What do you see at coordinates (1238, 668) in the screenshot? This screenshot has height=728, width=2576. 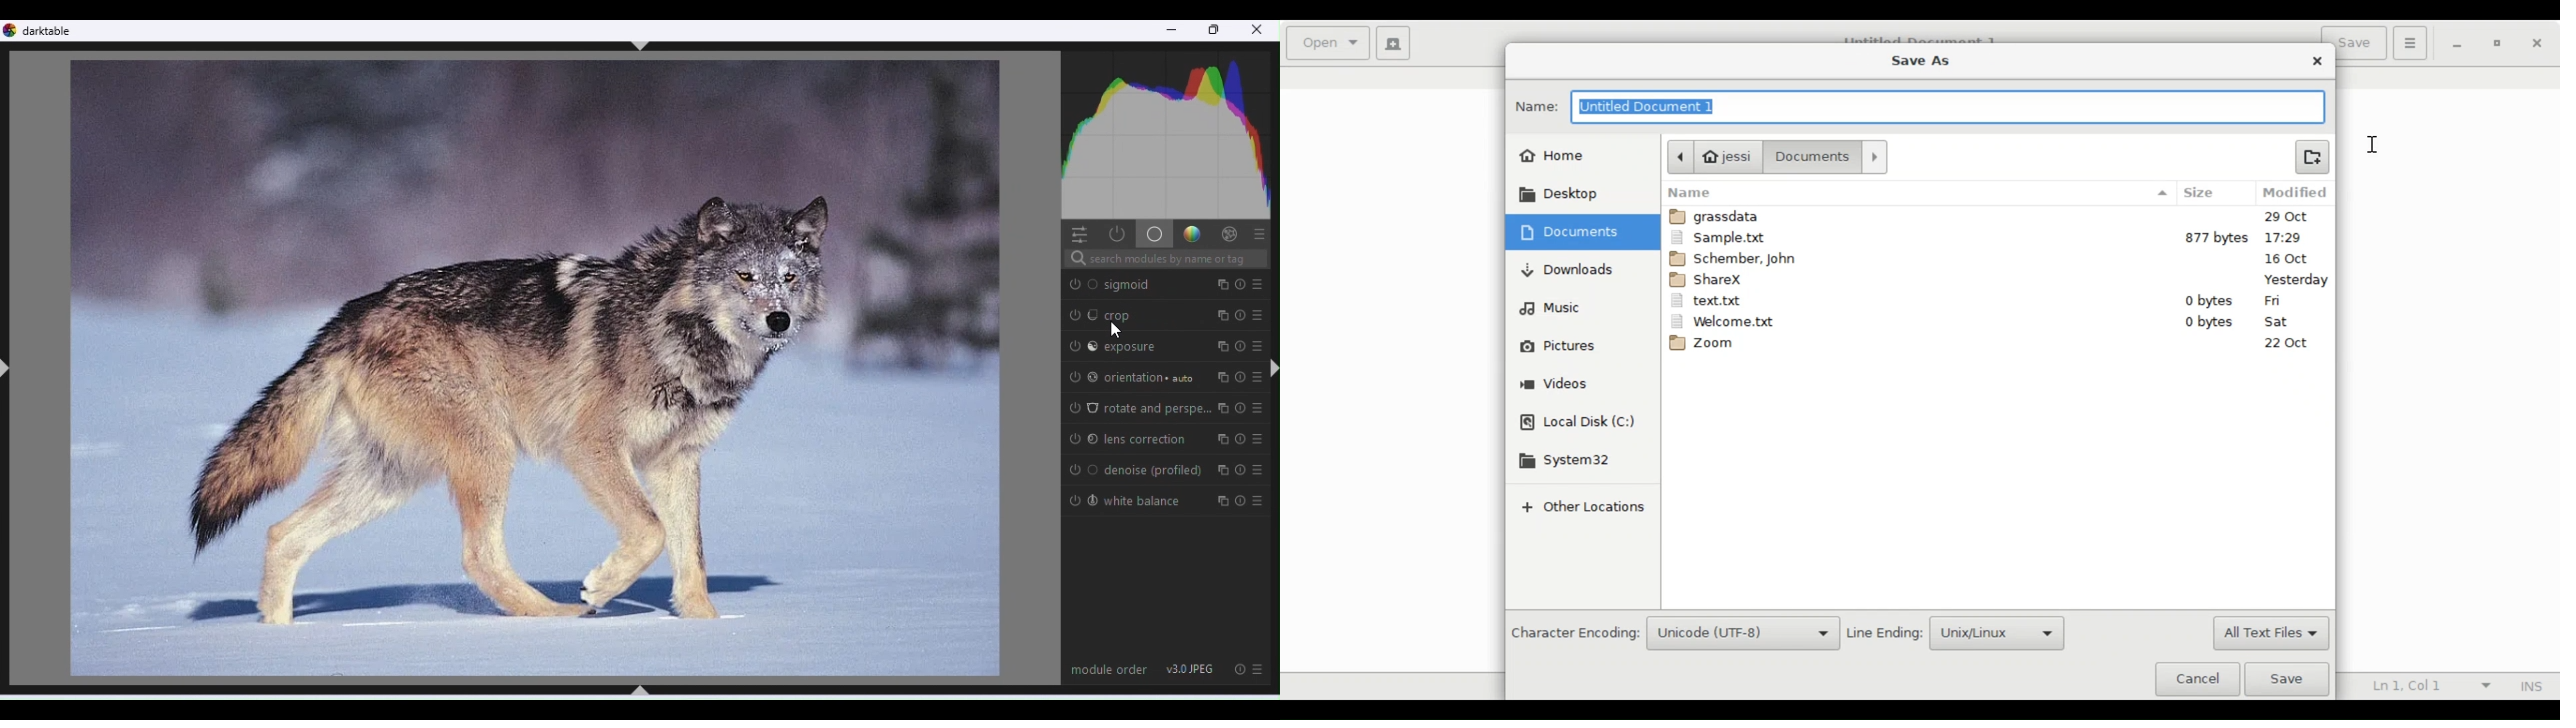 I see `Reset` at bounding box center [1238, 668].